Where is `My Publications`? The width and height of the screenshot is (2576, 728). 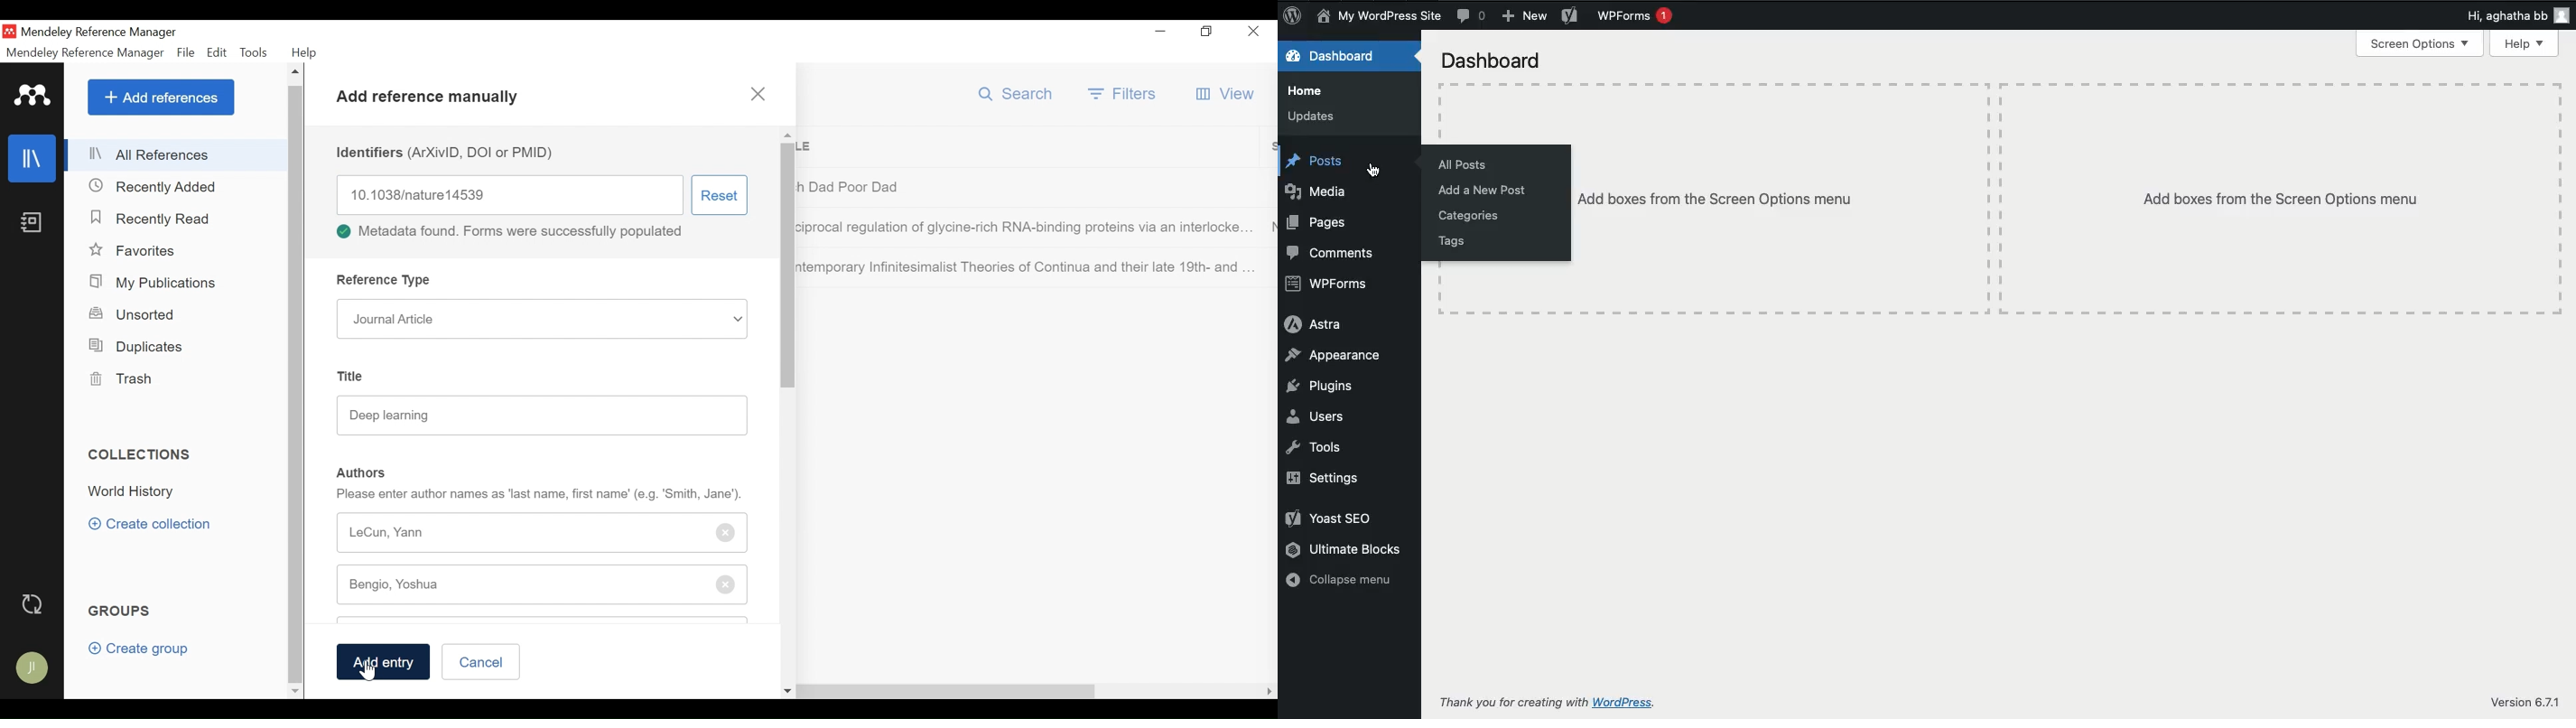 My Publications is located at coordinates (155, 282).